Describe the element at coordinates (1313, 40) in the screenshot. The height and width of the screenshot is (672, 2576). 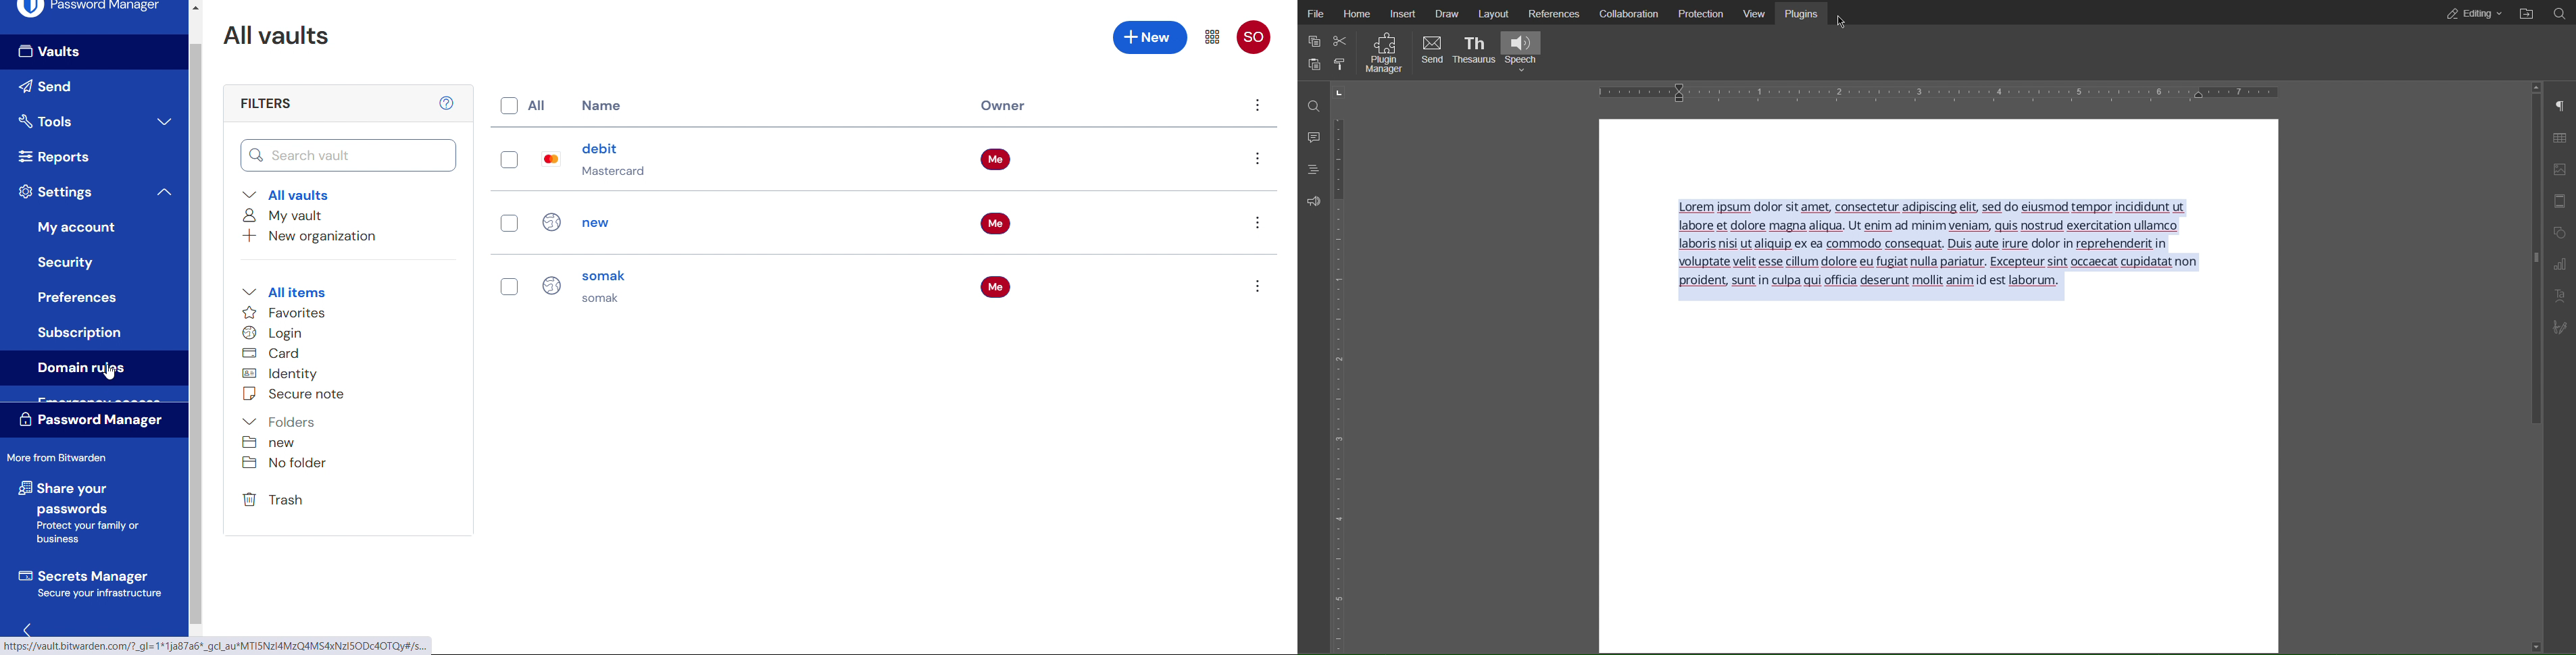
I see `Copy Paste Settings` at that location.